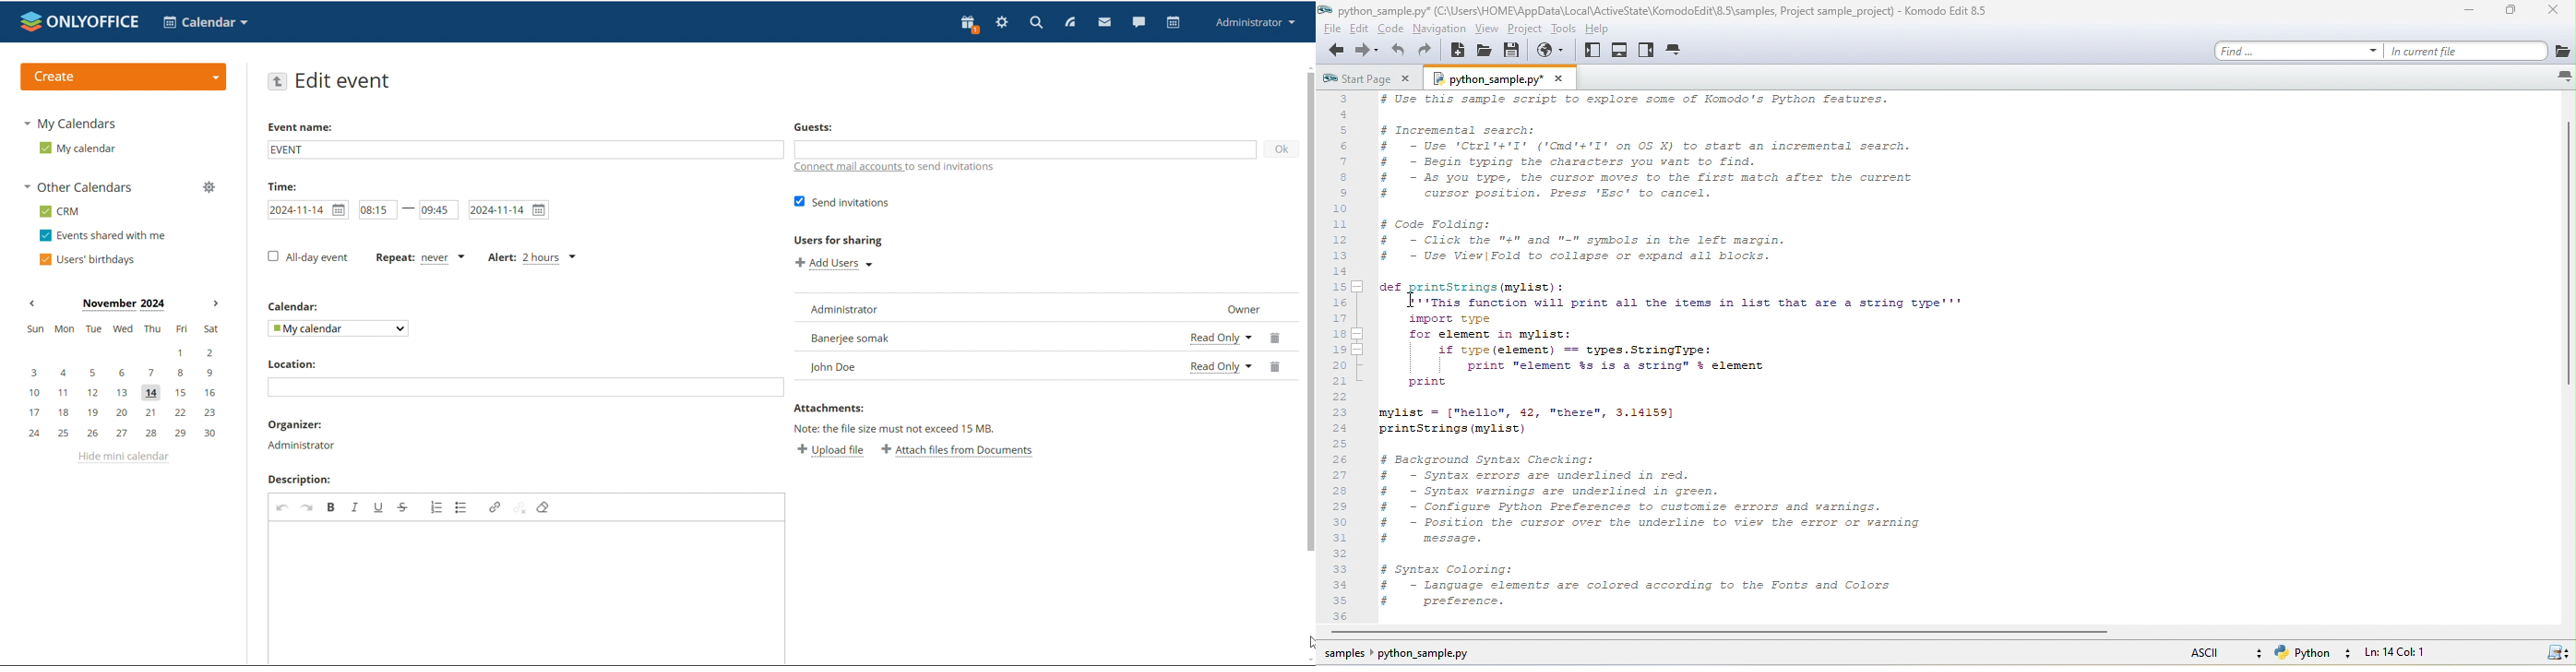 The height and width of the screenshot is (672, 2576). What do you see at coordinates (1310, 312) in the screenshot?
I see `scrollbar` at bounding box center [1310, 312].